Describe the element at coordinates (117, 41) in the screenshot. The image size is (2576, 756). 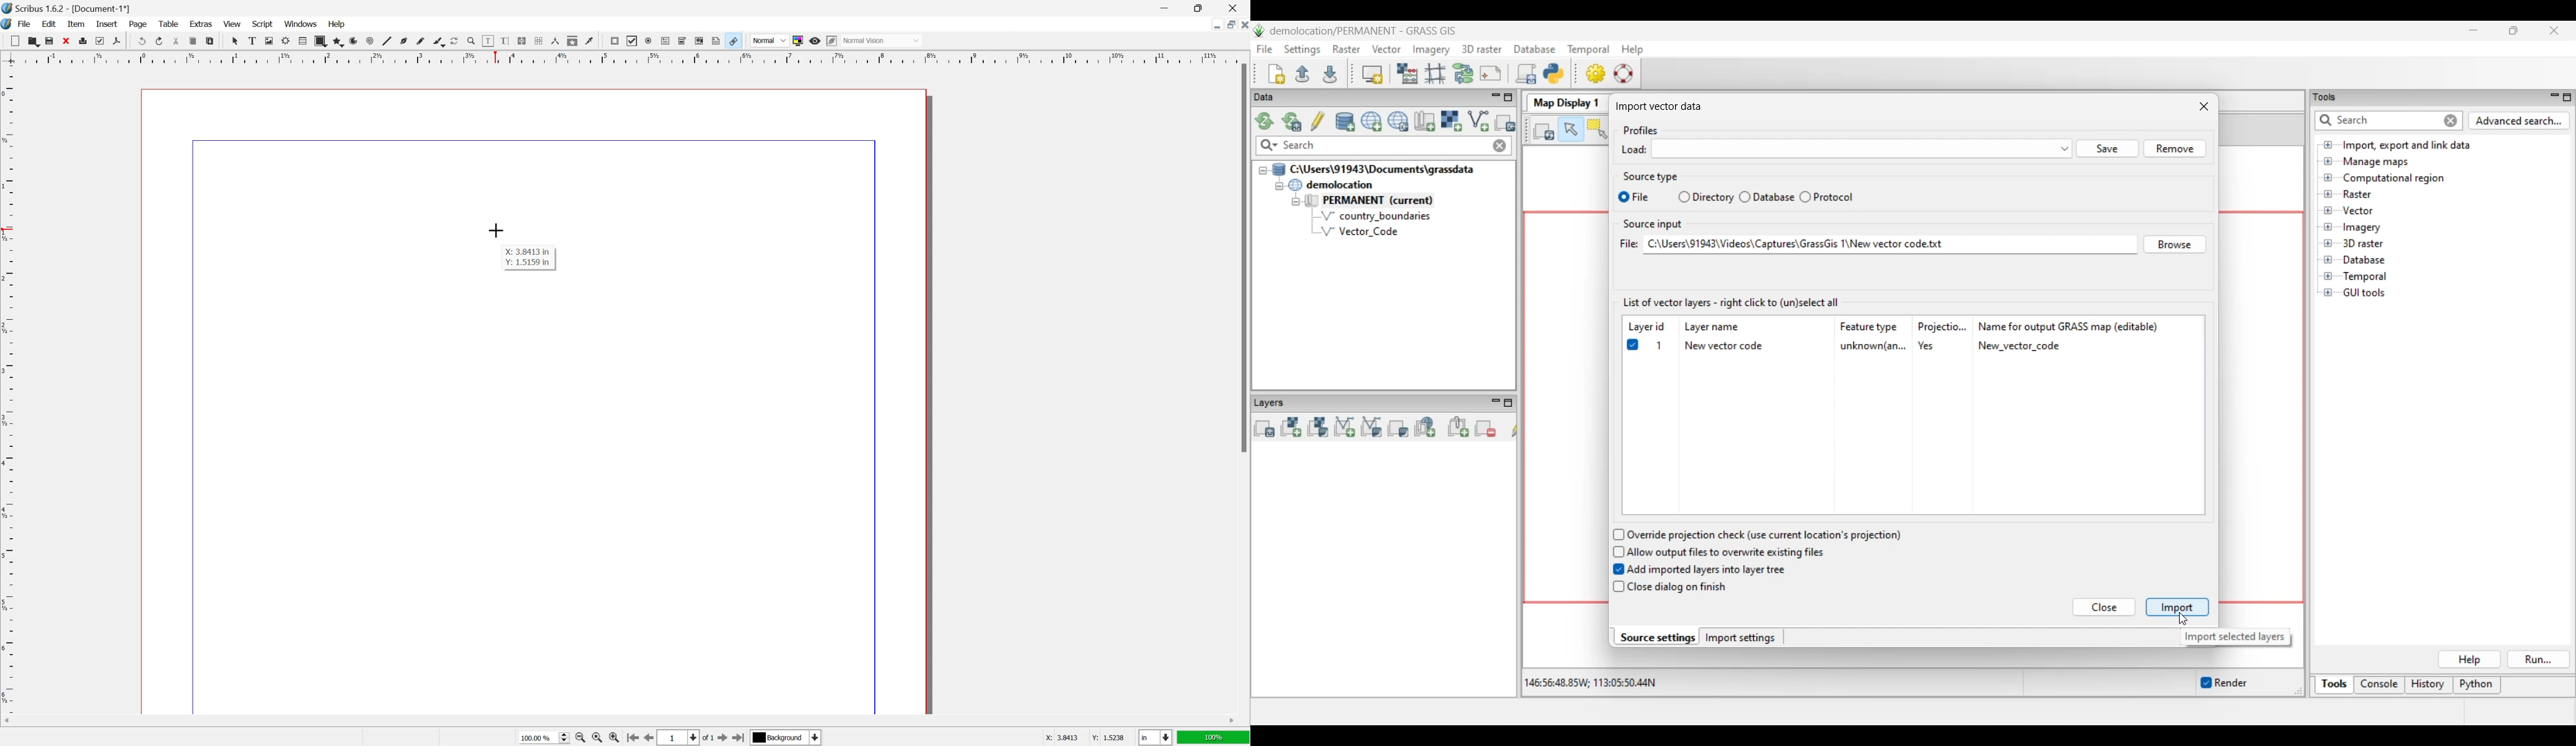
I see `save as pdf` at that location.